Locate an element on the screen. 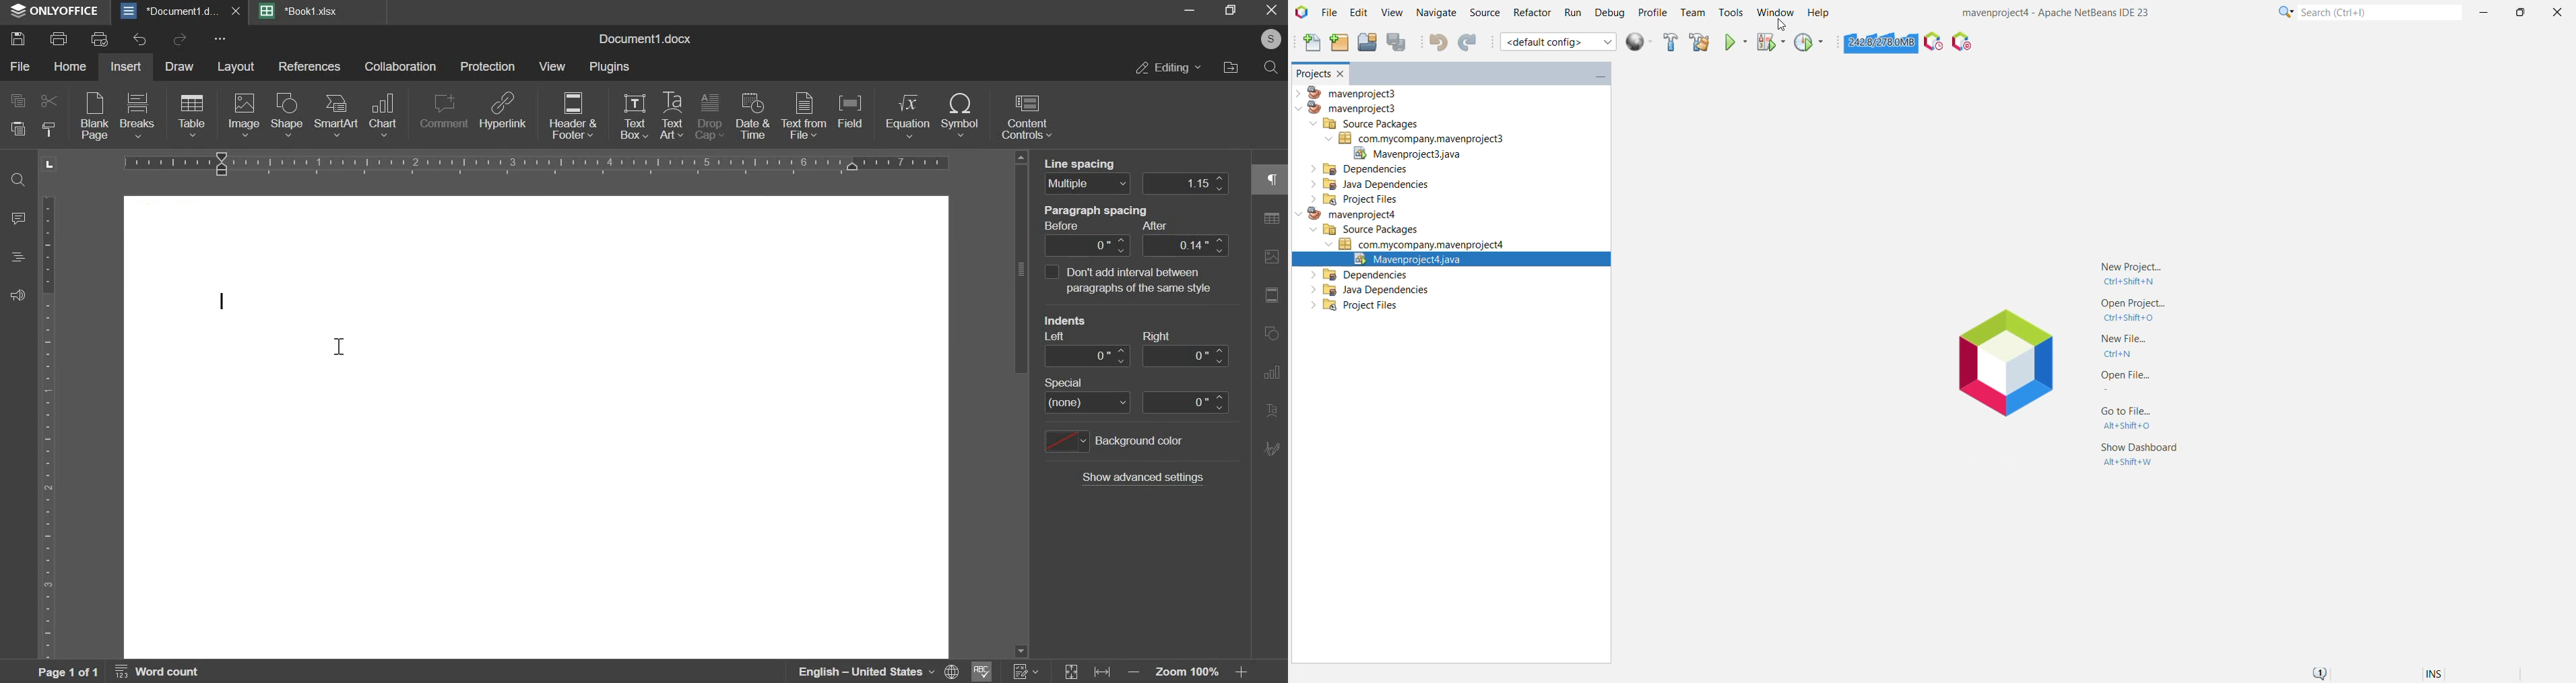  headings is located at coordinates (16, 257).